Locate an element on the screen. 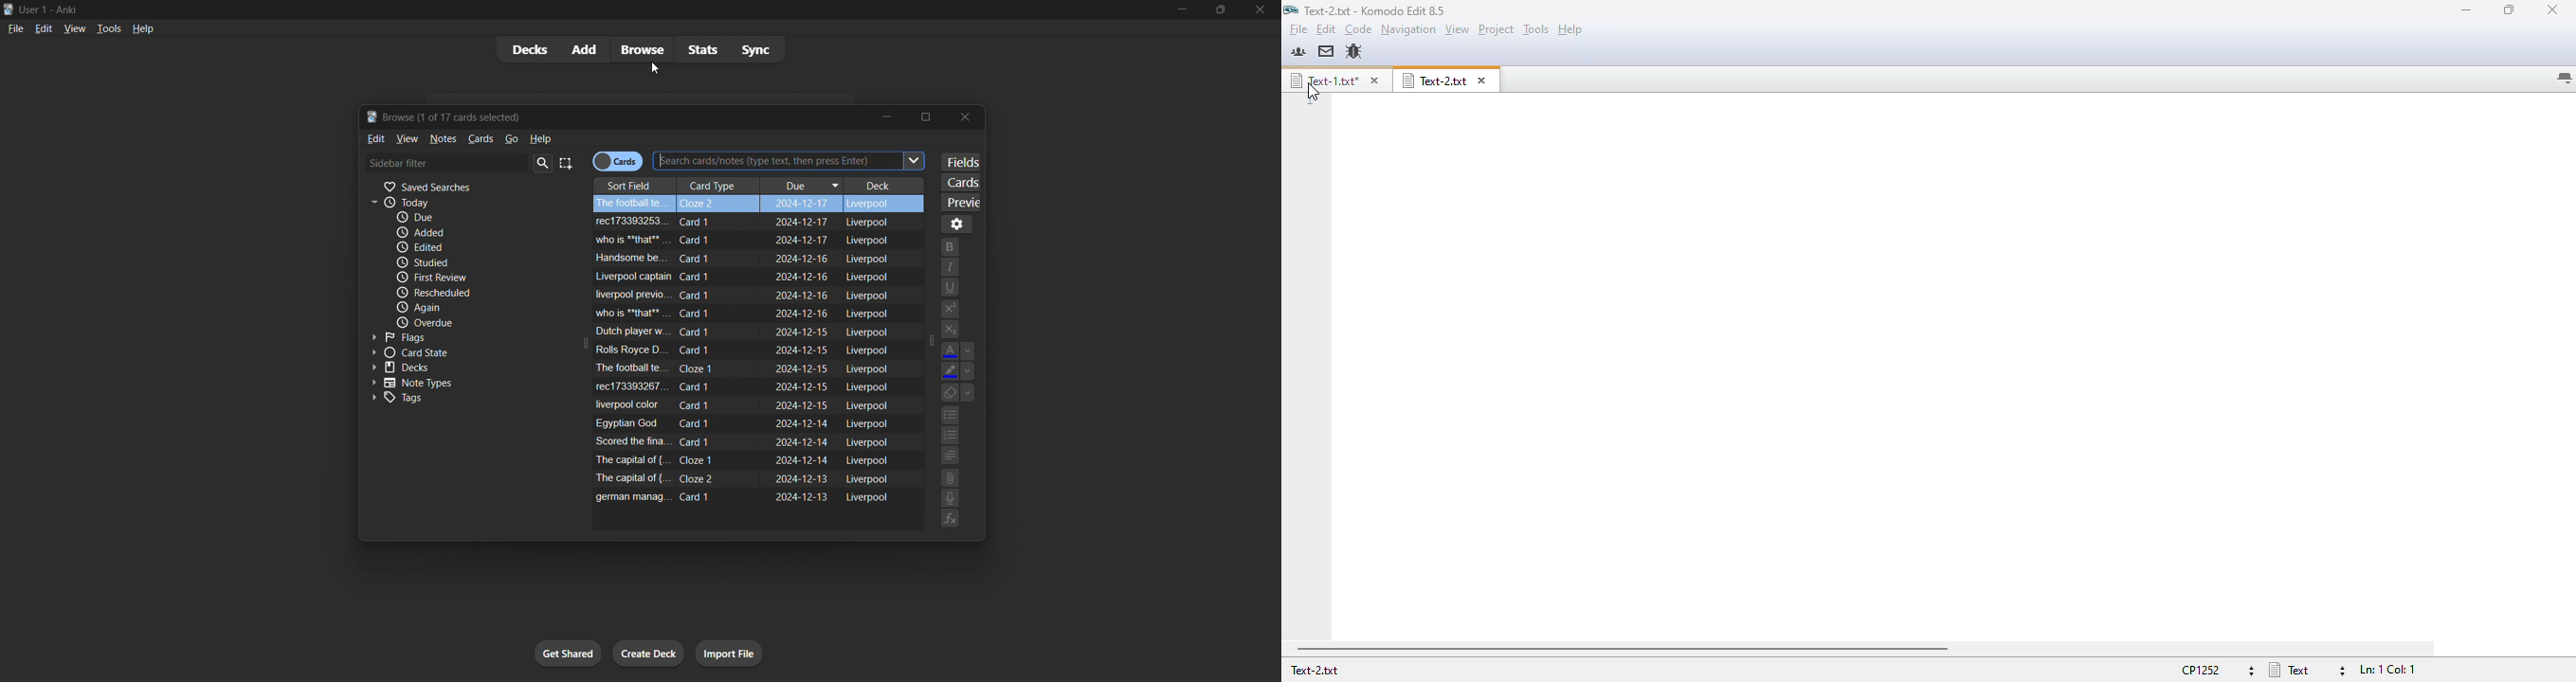 Image resolution: width=2576 pixels, height=700 pixels. field is located at coordinates (635, 276).